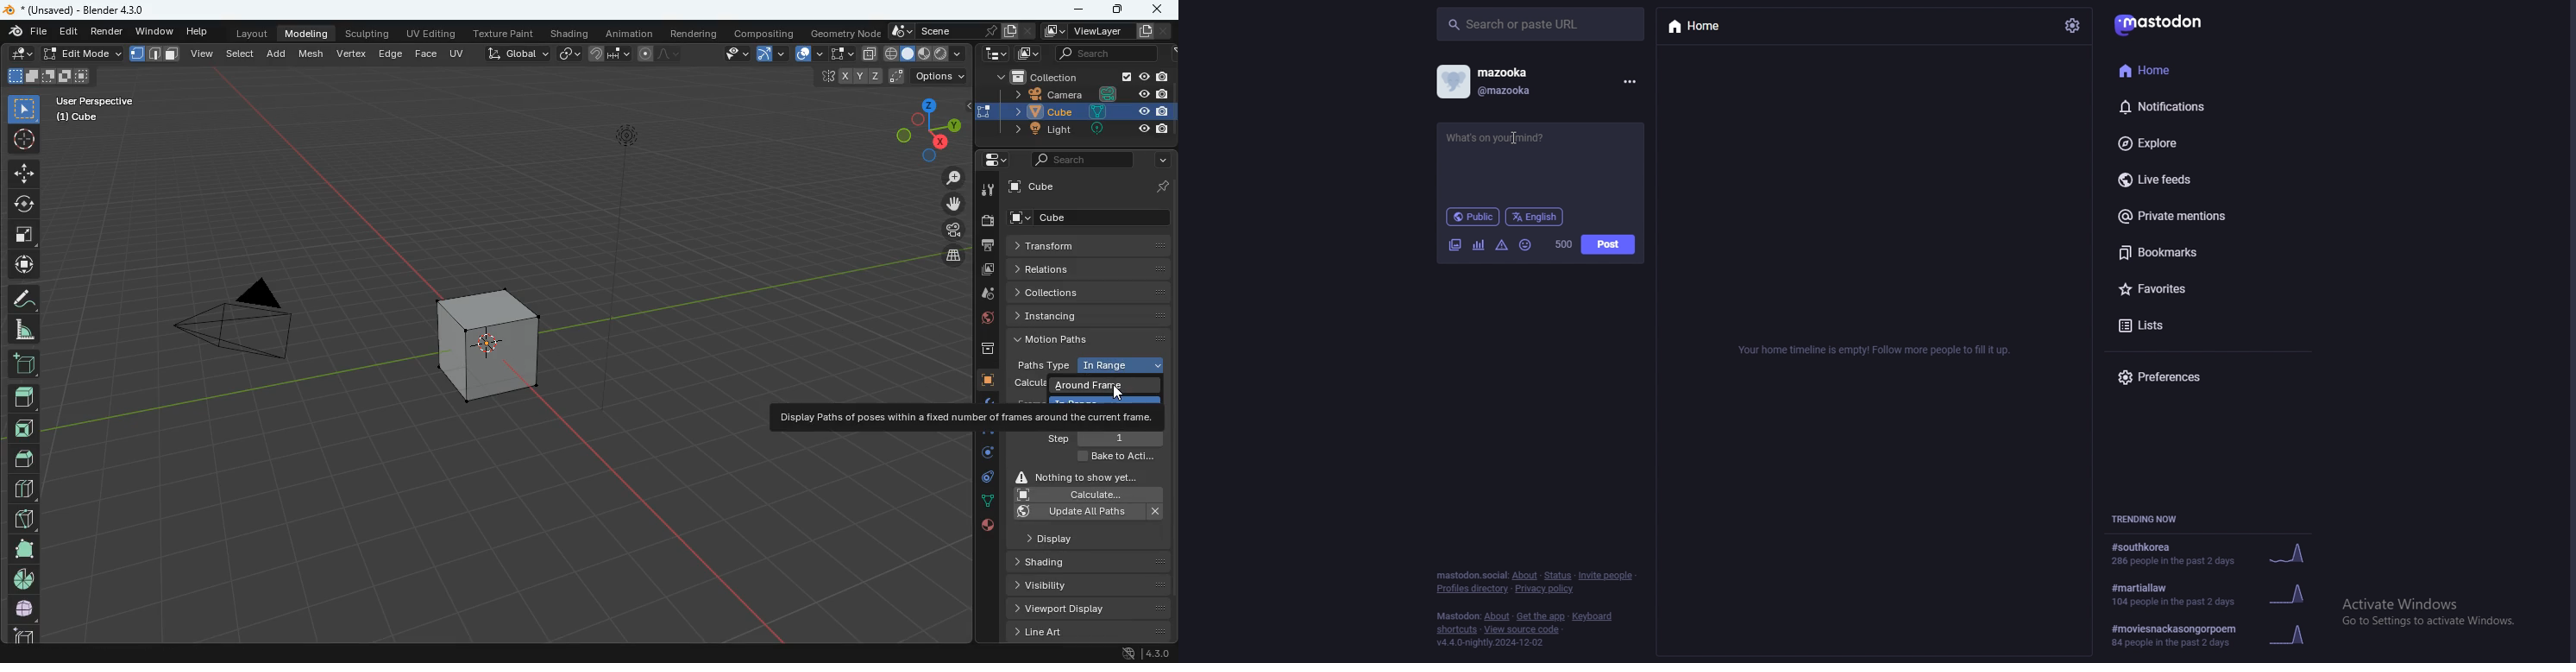  What do you see at coordinates (869, 54) in the screenshot?
I see `copy` at bounding box center [869, 54].